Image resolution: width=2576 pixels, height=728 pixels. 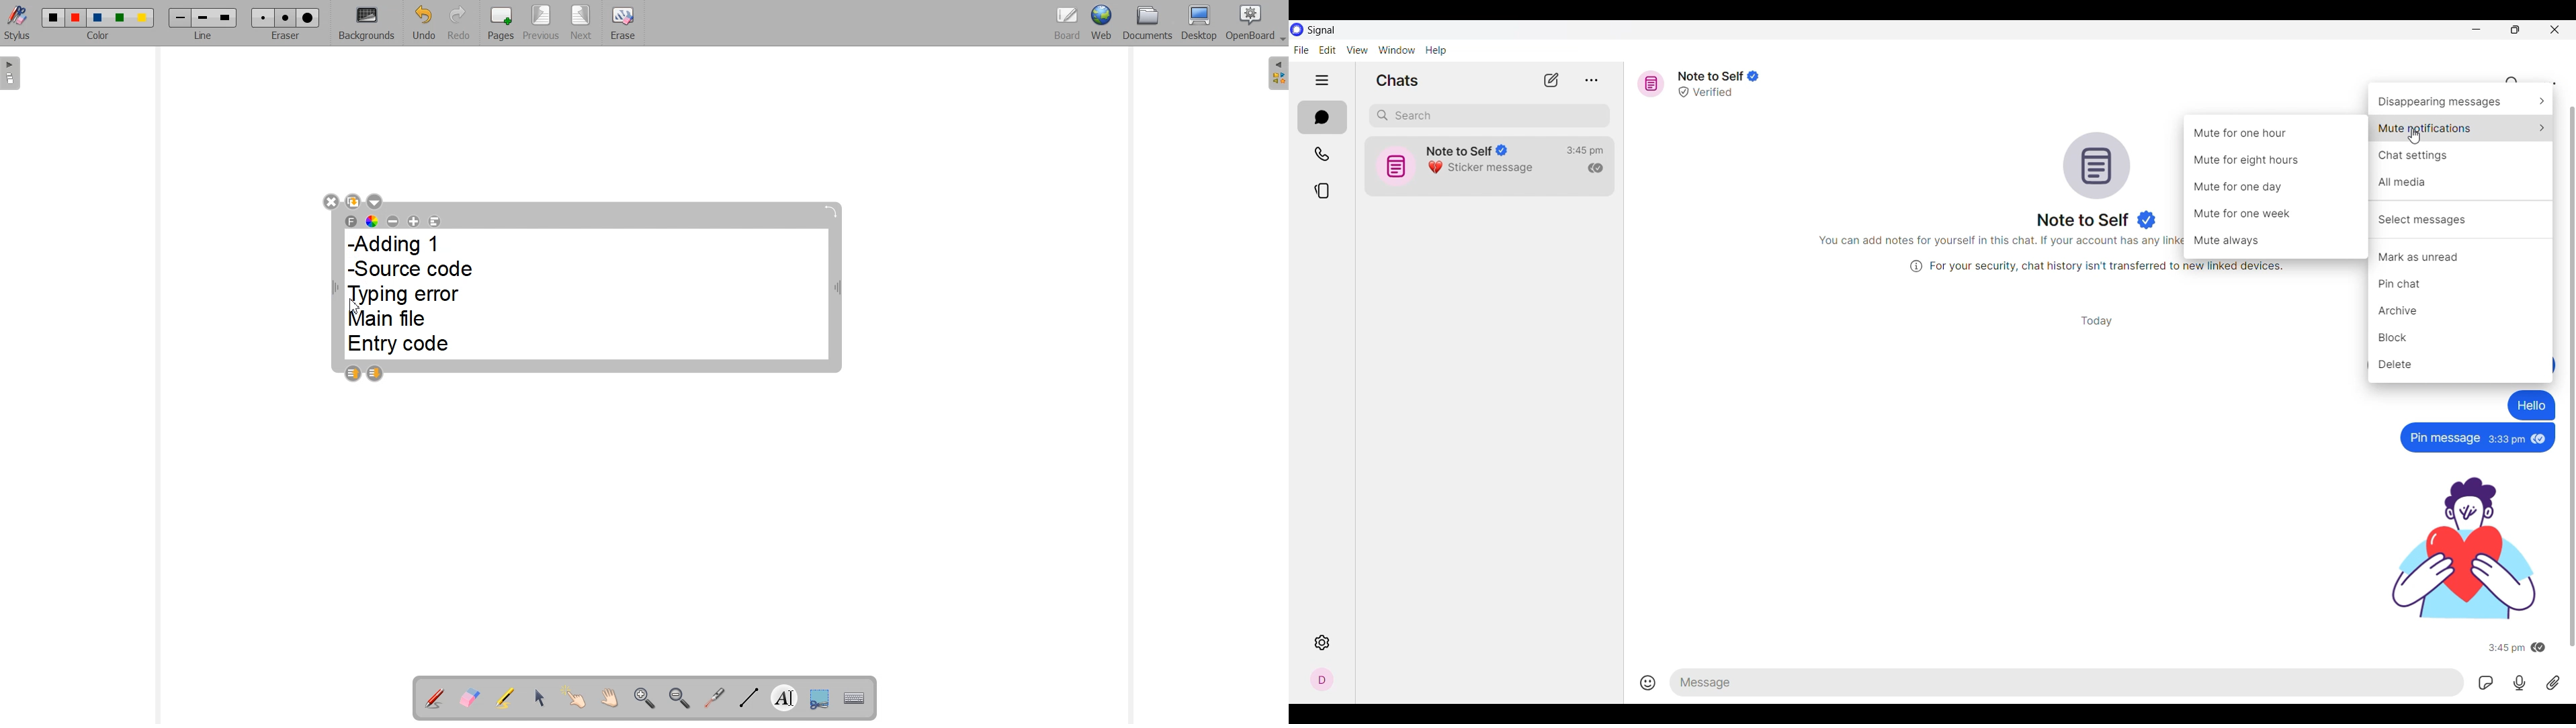 What do you see at coordinates (2097, 166) in the screenshot?
I see `Conversation logo` at bounding box center [2097, 166].